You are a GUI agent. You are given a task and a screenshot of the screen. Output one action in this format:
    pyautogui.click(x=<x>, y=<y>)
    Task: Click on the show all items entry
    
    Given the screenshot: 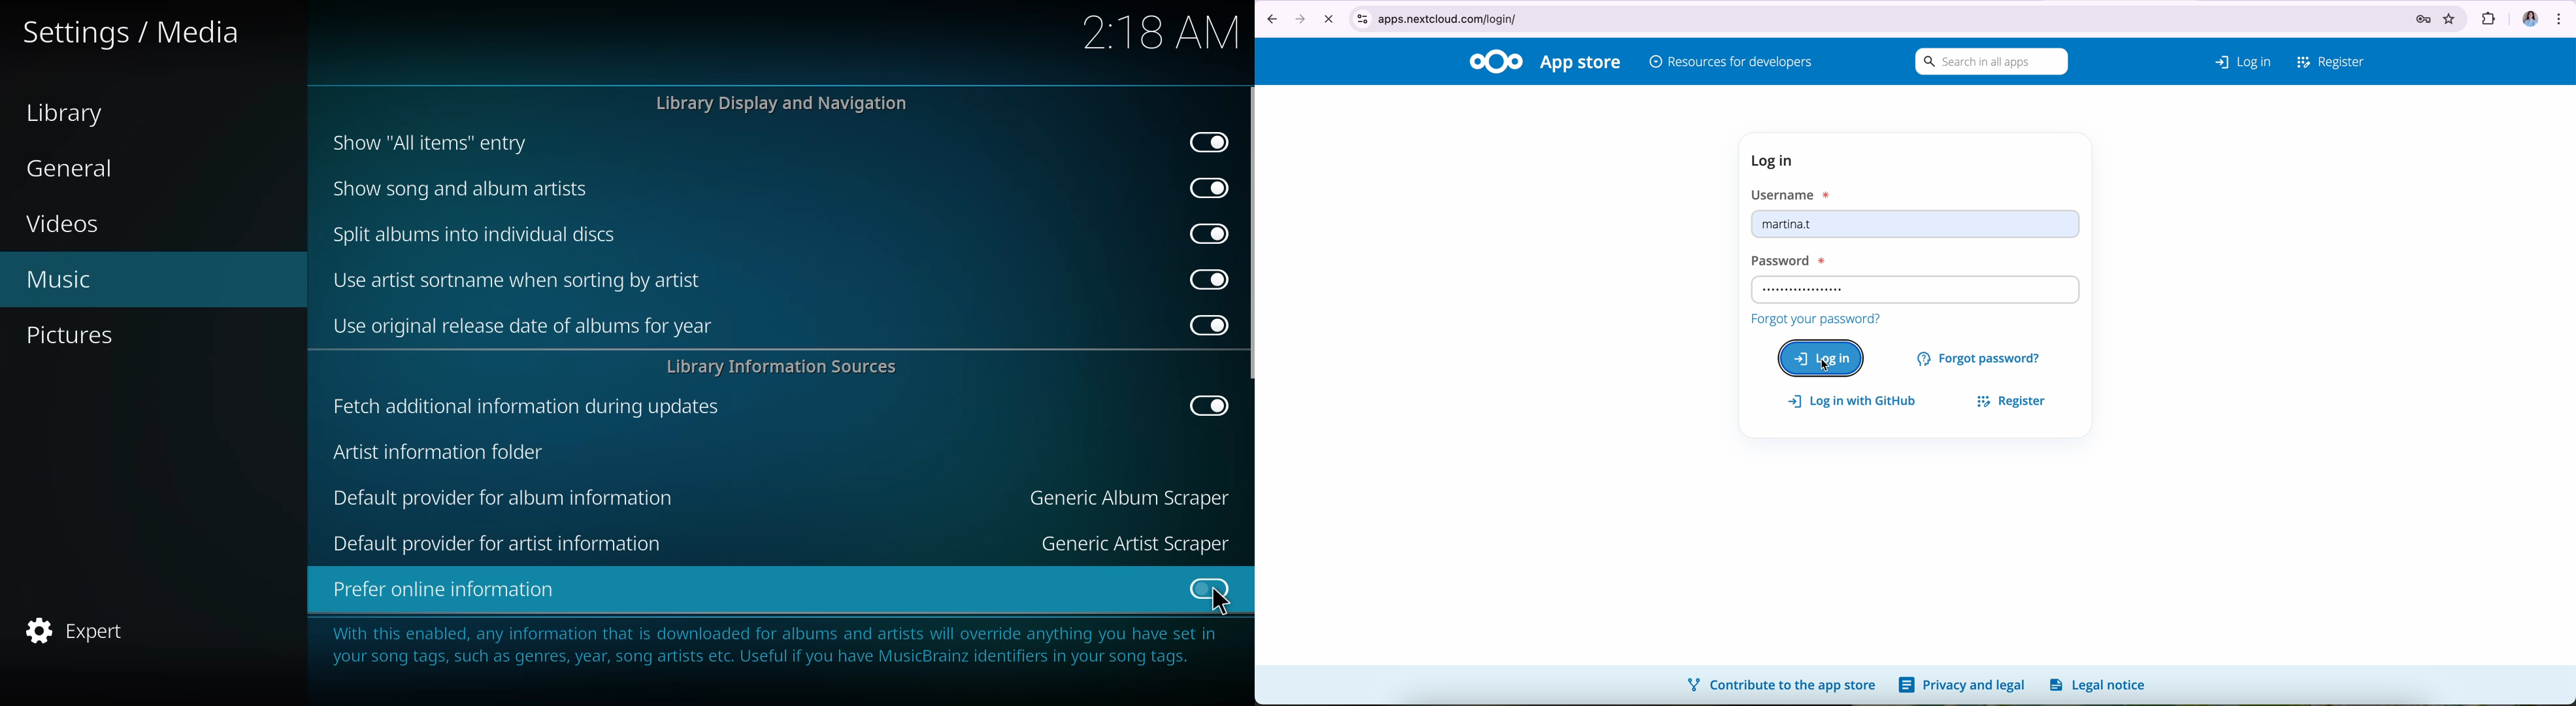 What is the action you would take?
    pyautogui.click(x=428, y=143)
    